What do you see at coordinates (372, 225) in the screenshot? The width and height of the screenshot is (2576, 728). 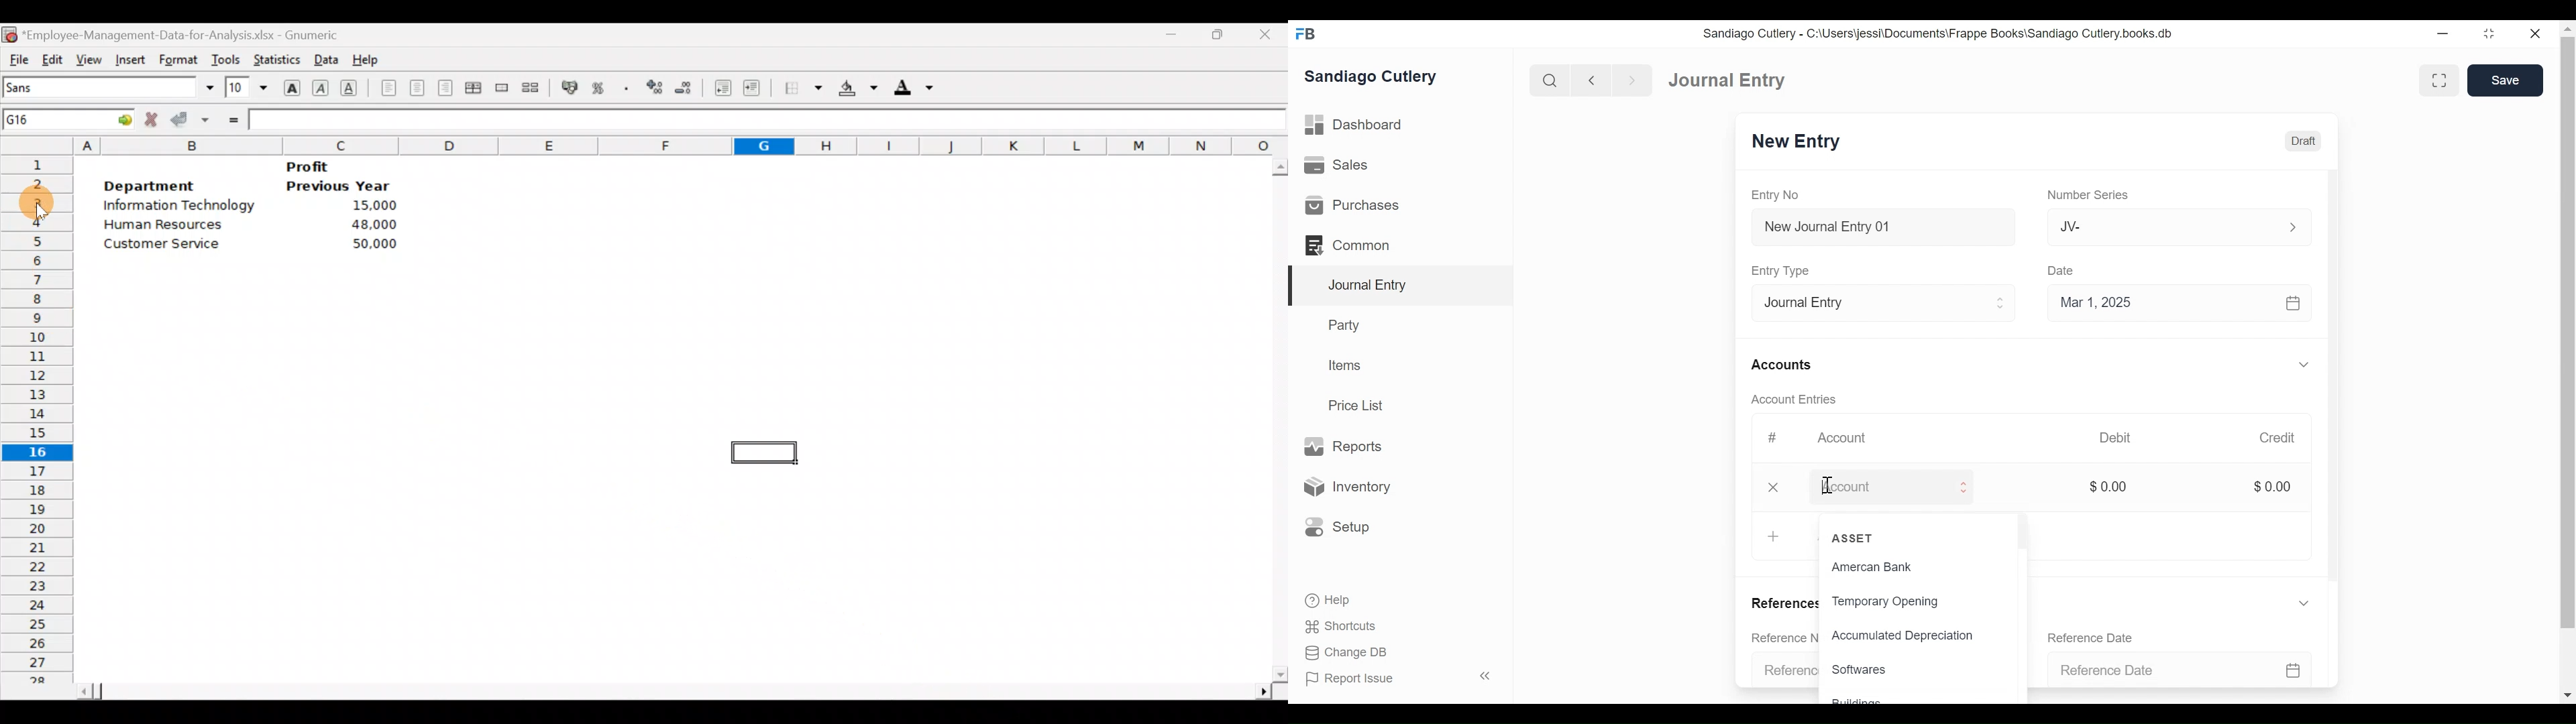 I see `48,000` at bounding box center [372, 225].